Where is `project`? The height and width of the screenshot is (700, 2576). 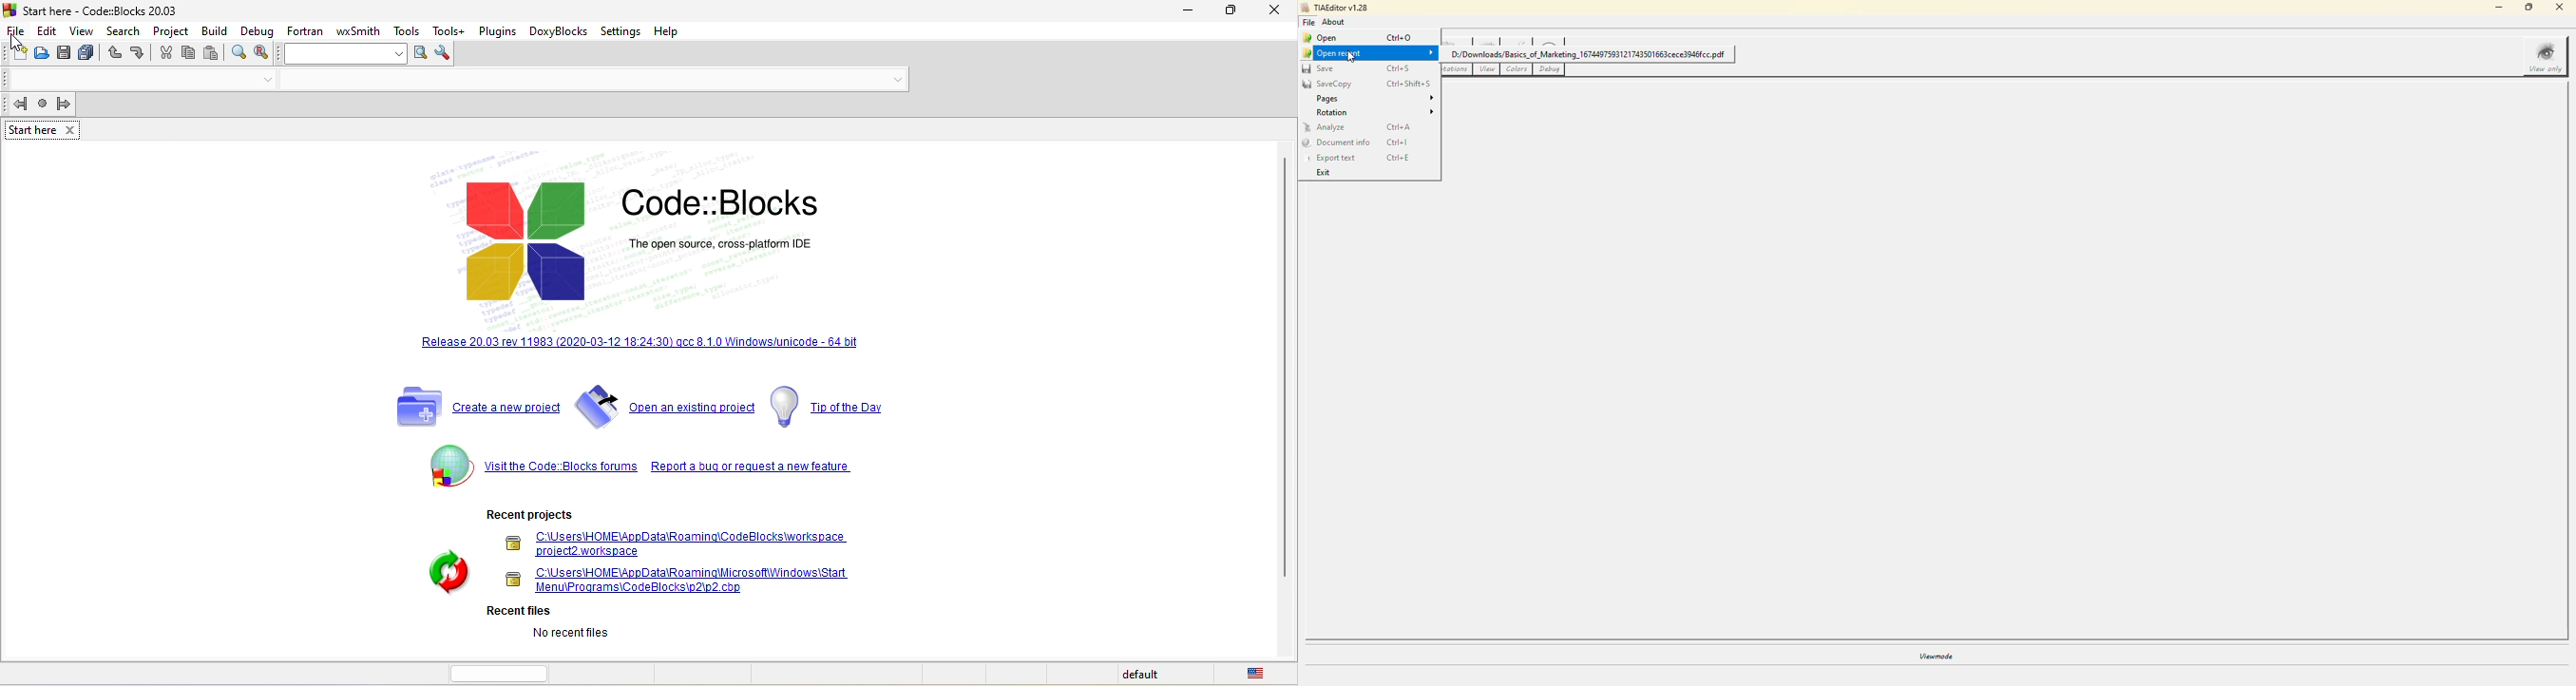
project is located at coordinates (172, 29).